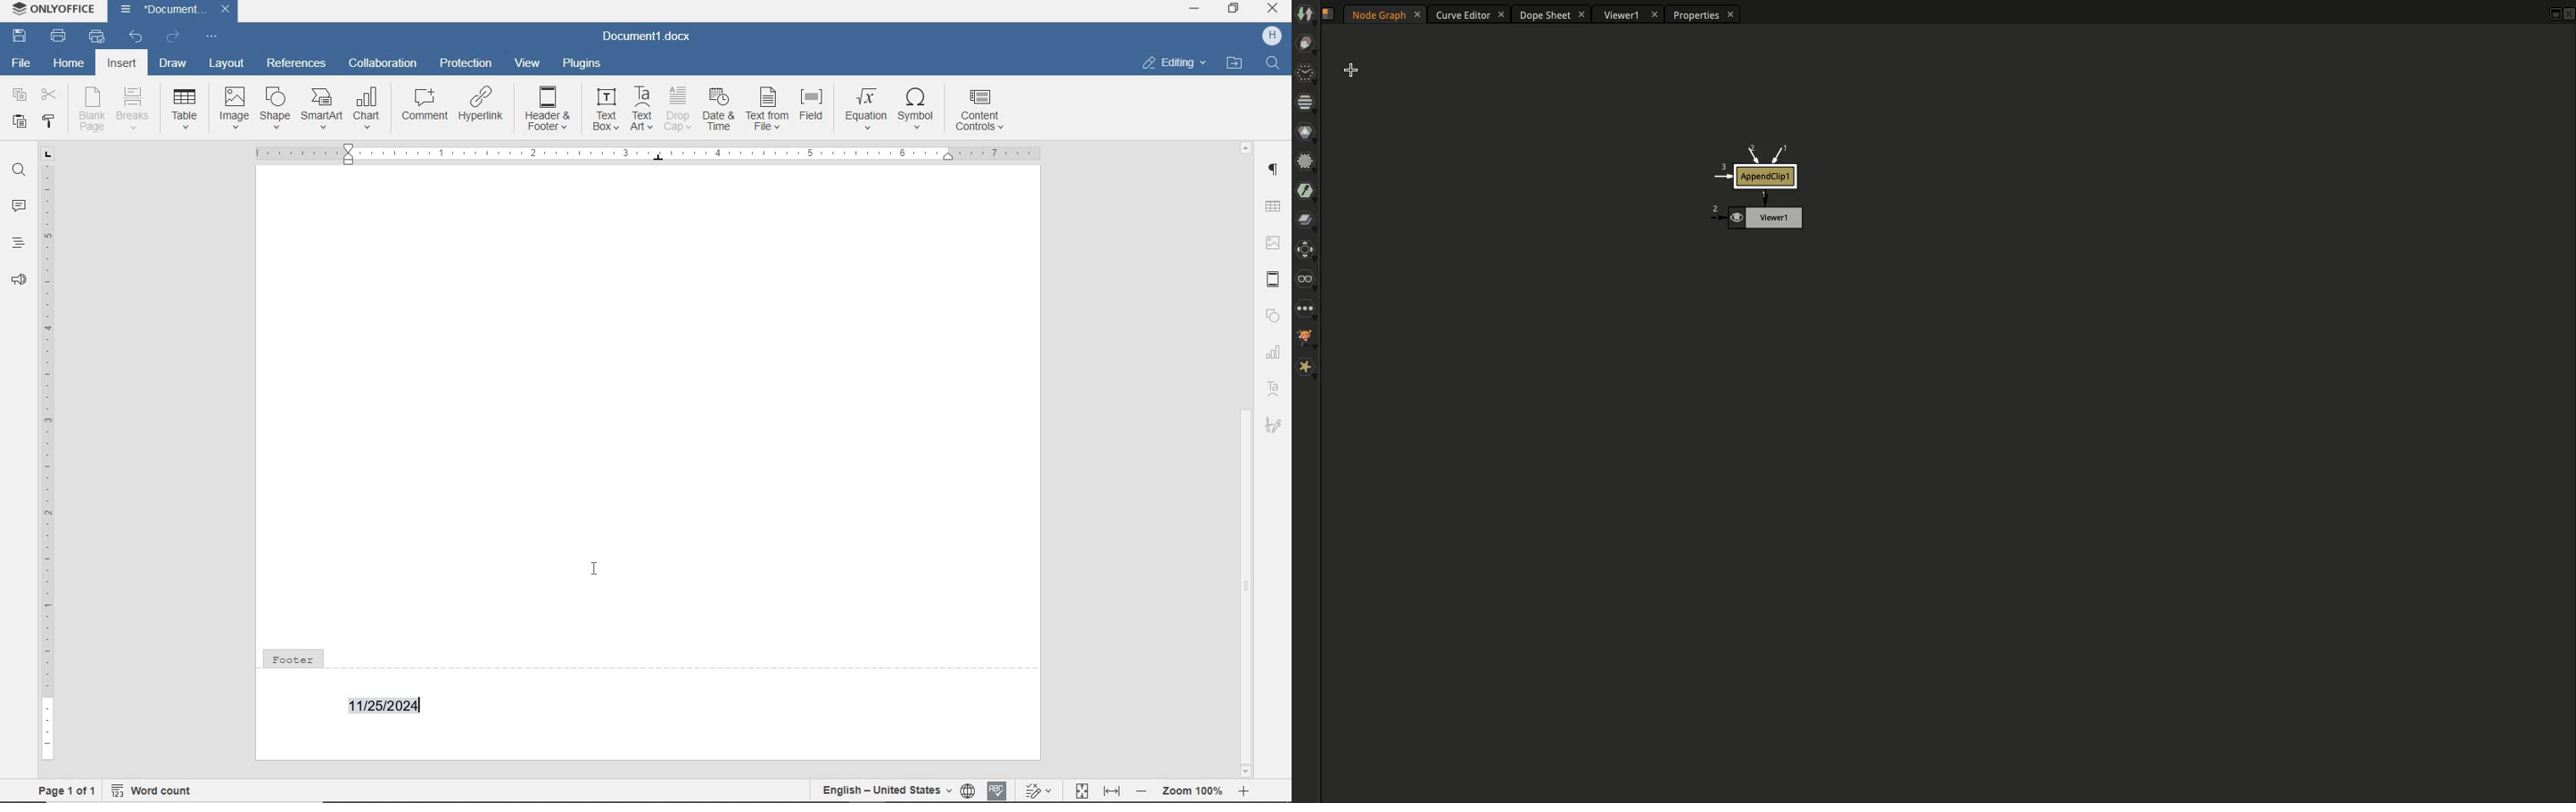  Describe the element at coordinates (381, 65) in the screenshot. I see `collaboration` at that location.